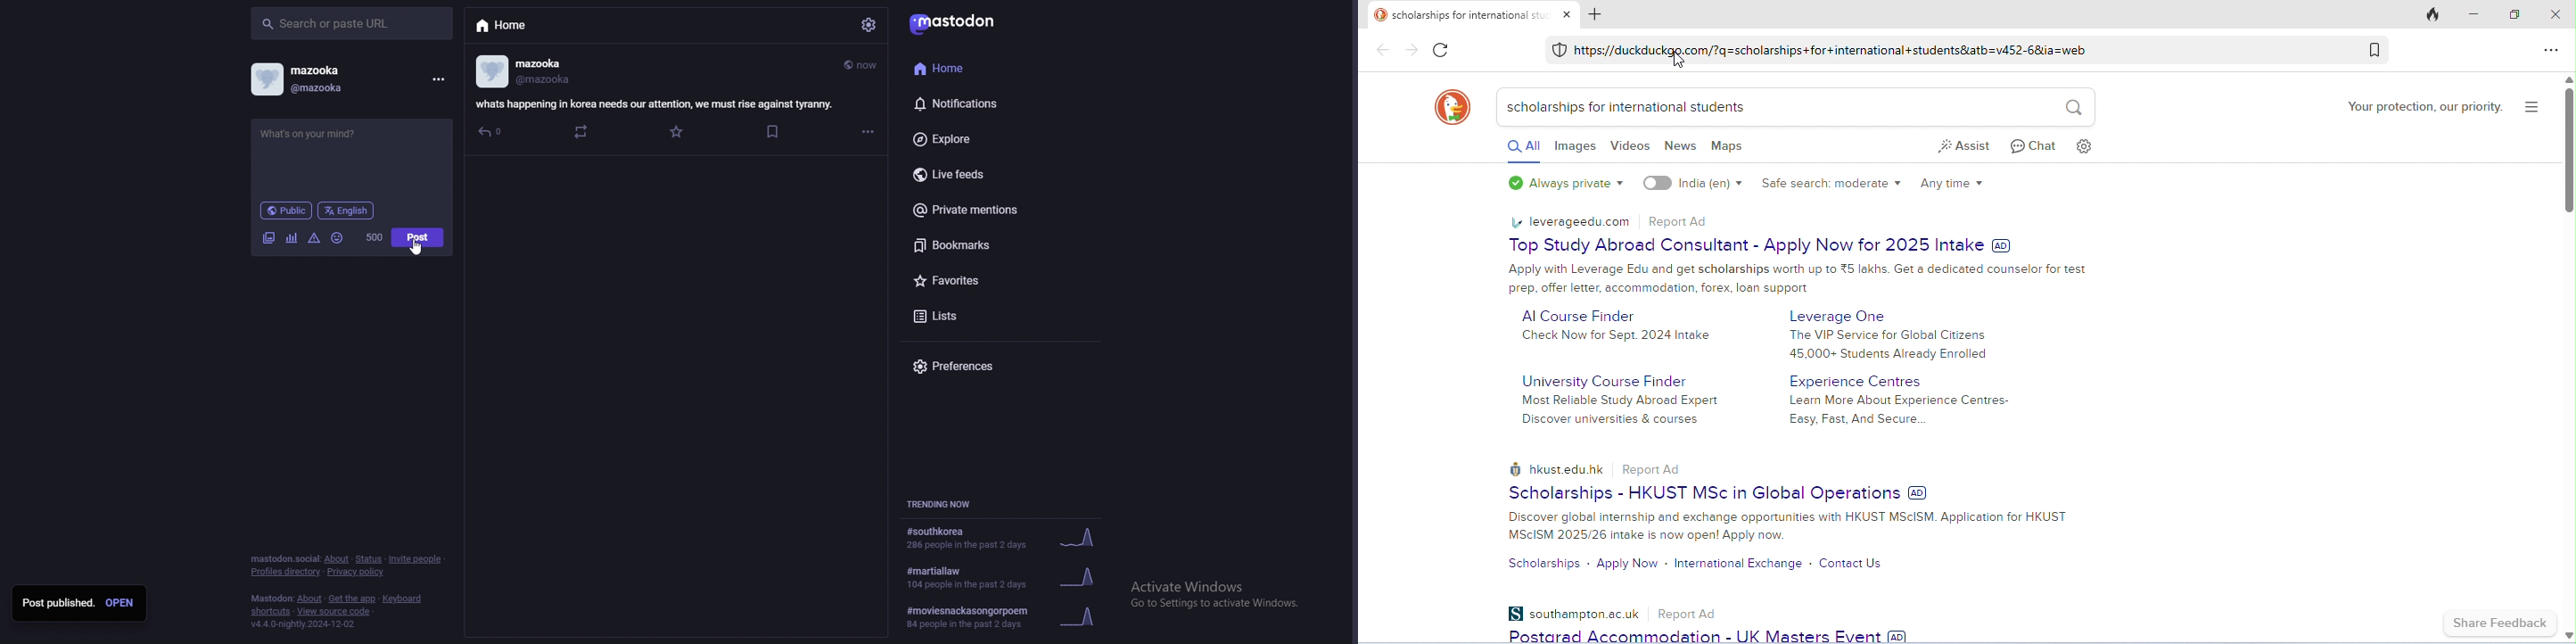 This screenshot has width=2576, height=644. What do you see at coordinates (282, 558) in the screenshot?
I see `mastodon social` at bounding box center [282, 558].